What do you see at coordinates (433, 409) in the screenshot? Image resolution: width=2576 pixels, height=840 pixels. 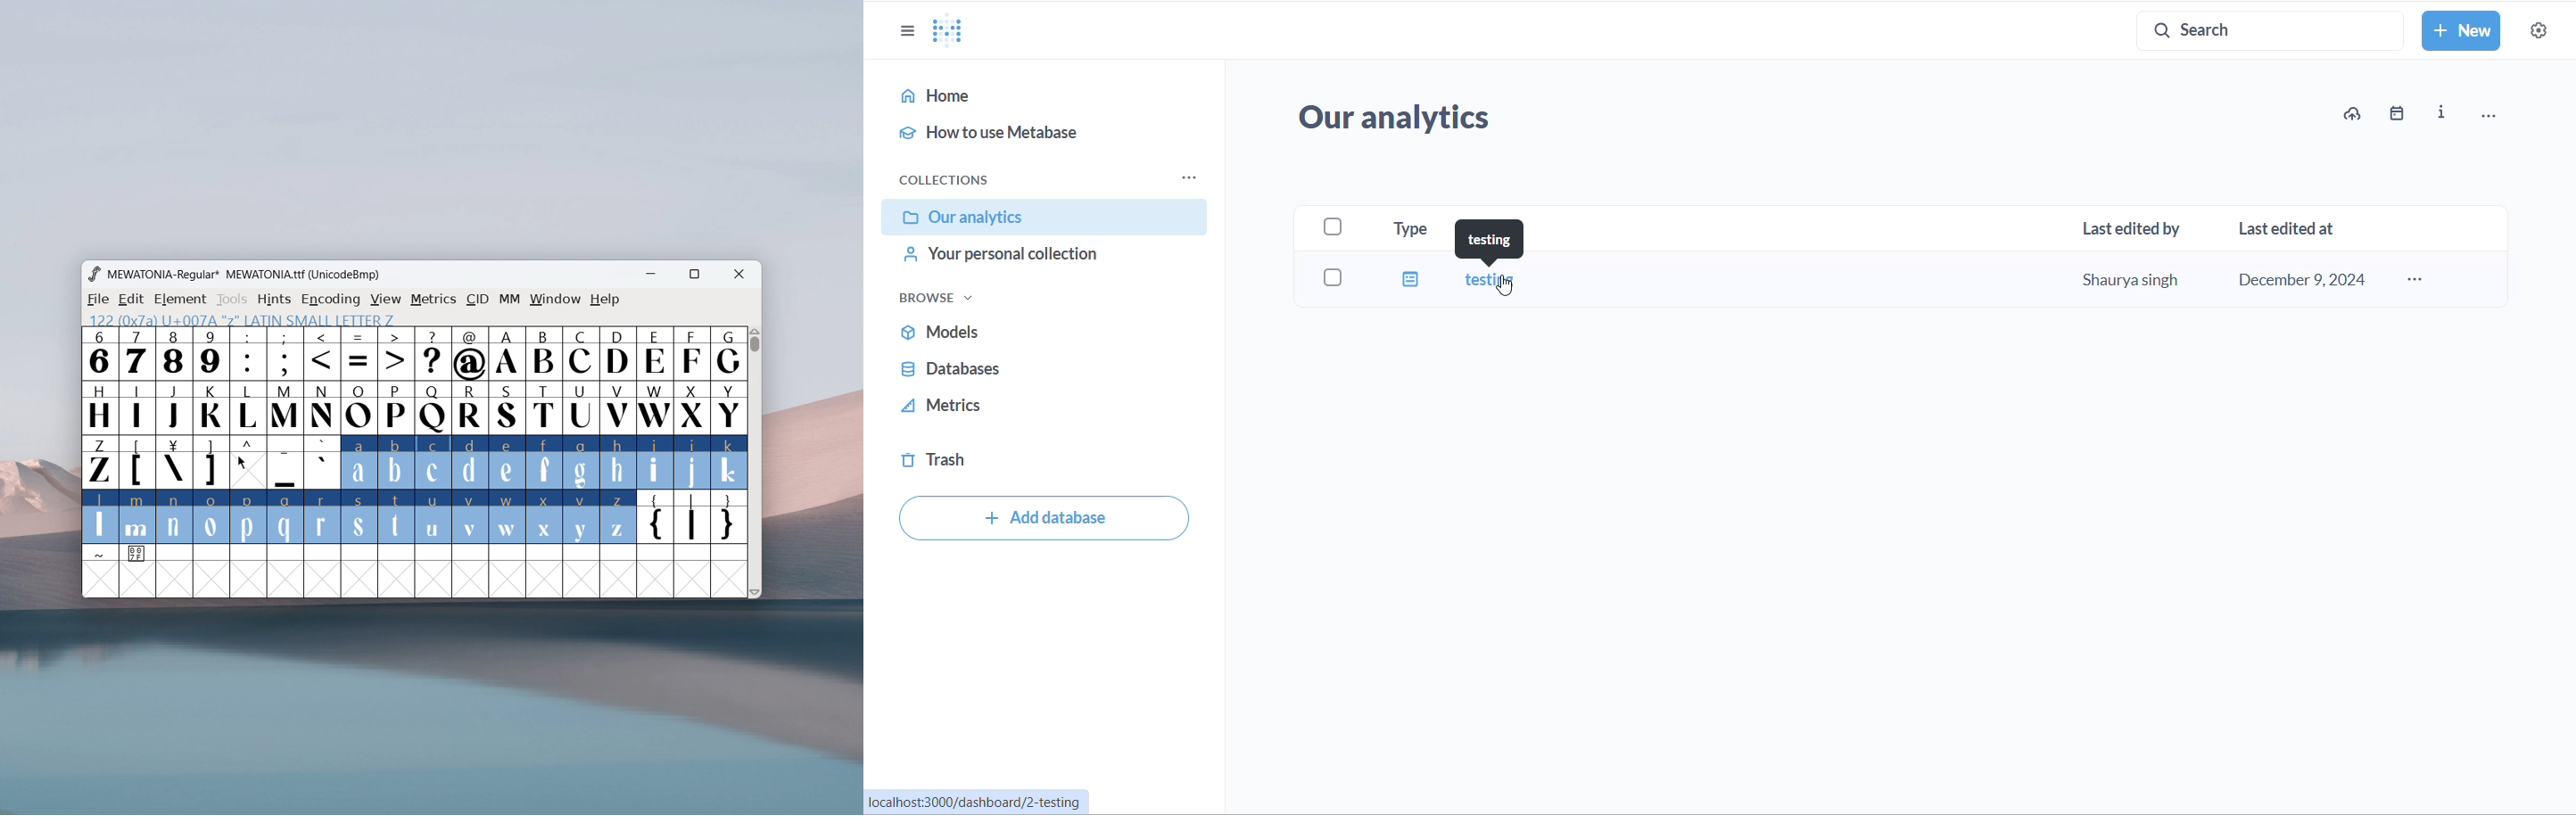 I see `Q` at bounding box center [433, 409].